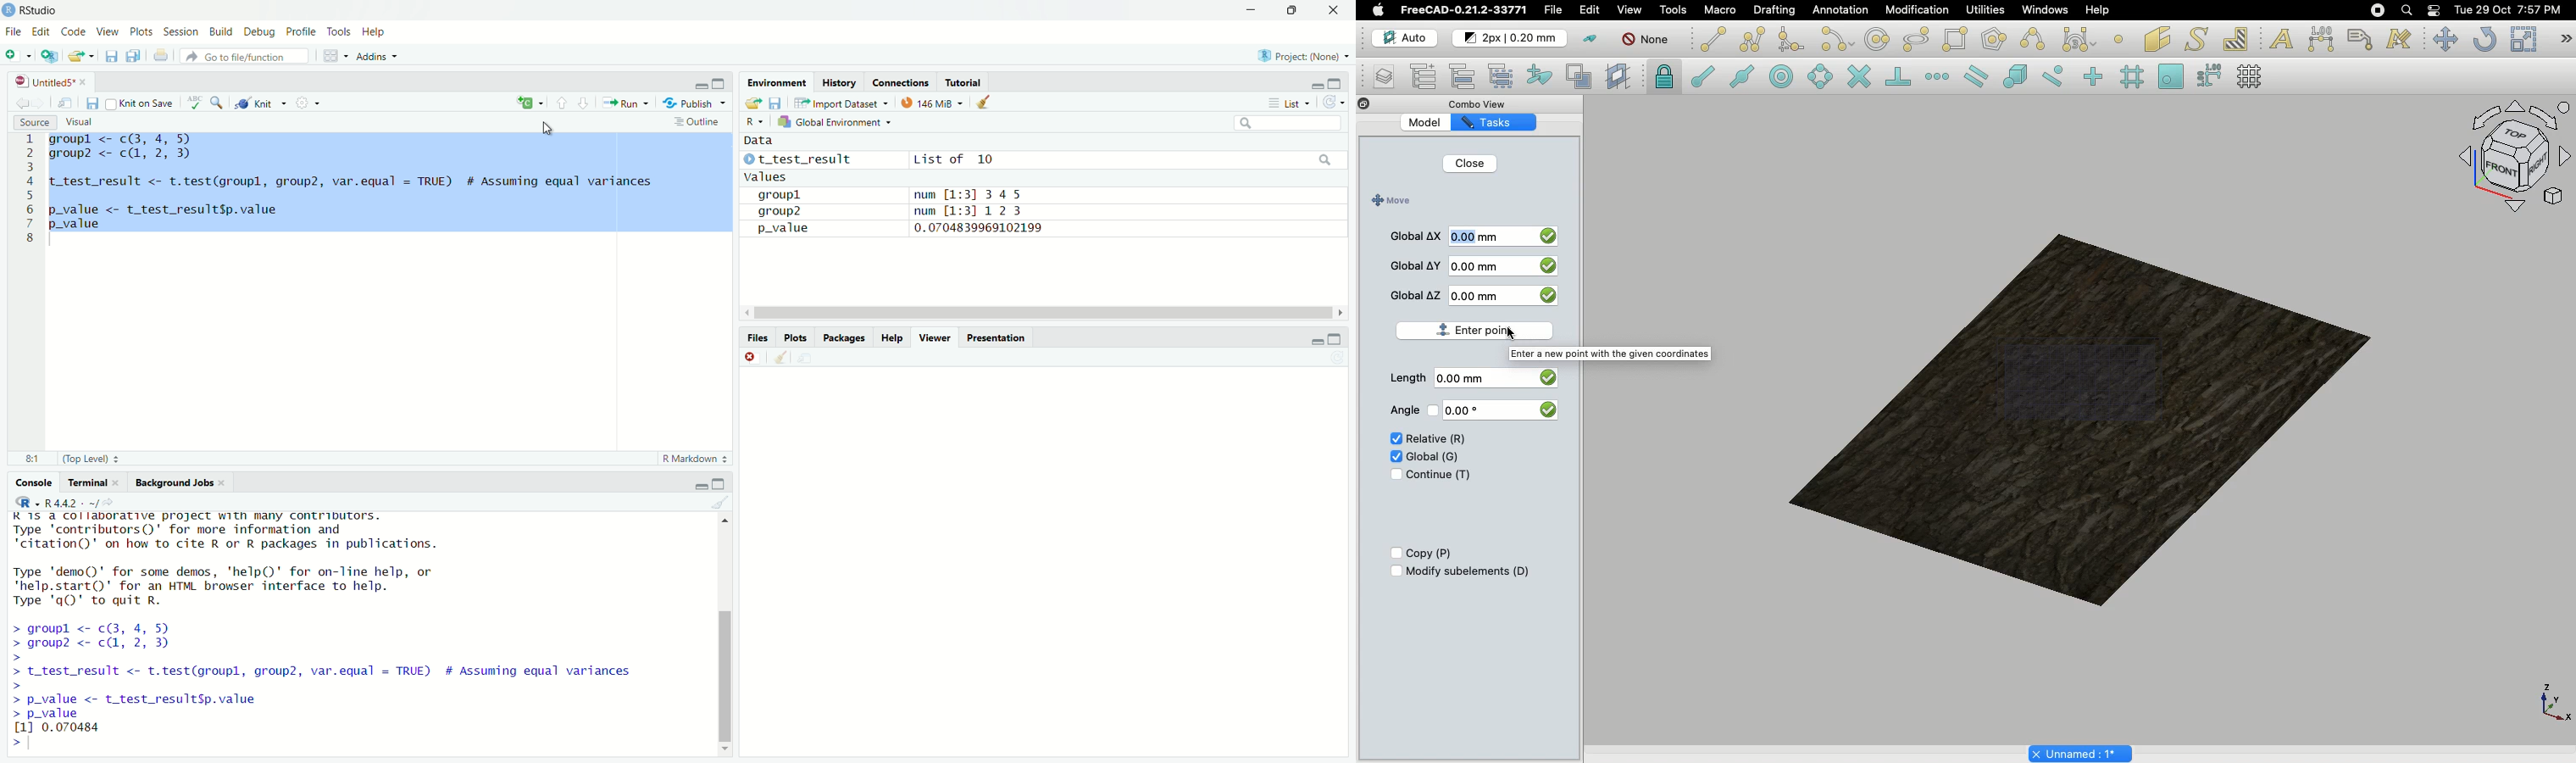 Image resolution: width=2576 pixels, height=784 pixels. What do you see at coordinates (1364, 105) in the screenshot?
I see `Close` at bounding box center [1364, 105].